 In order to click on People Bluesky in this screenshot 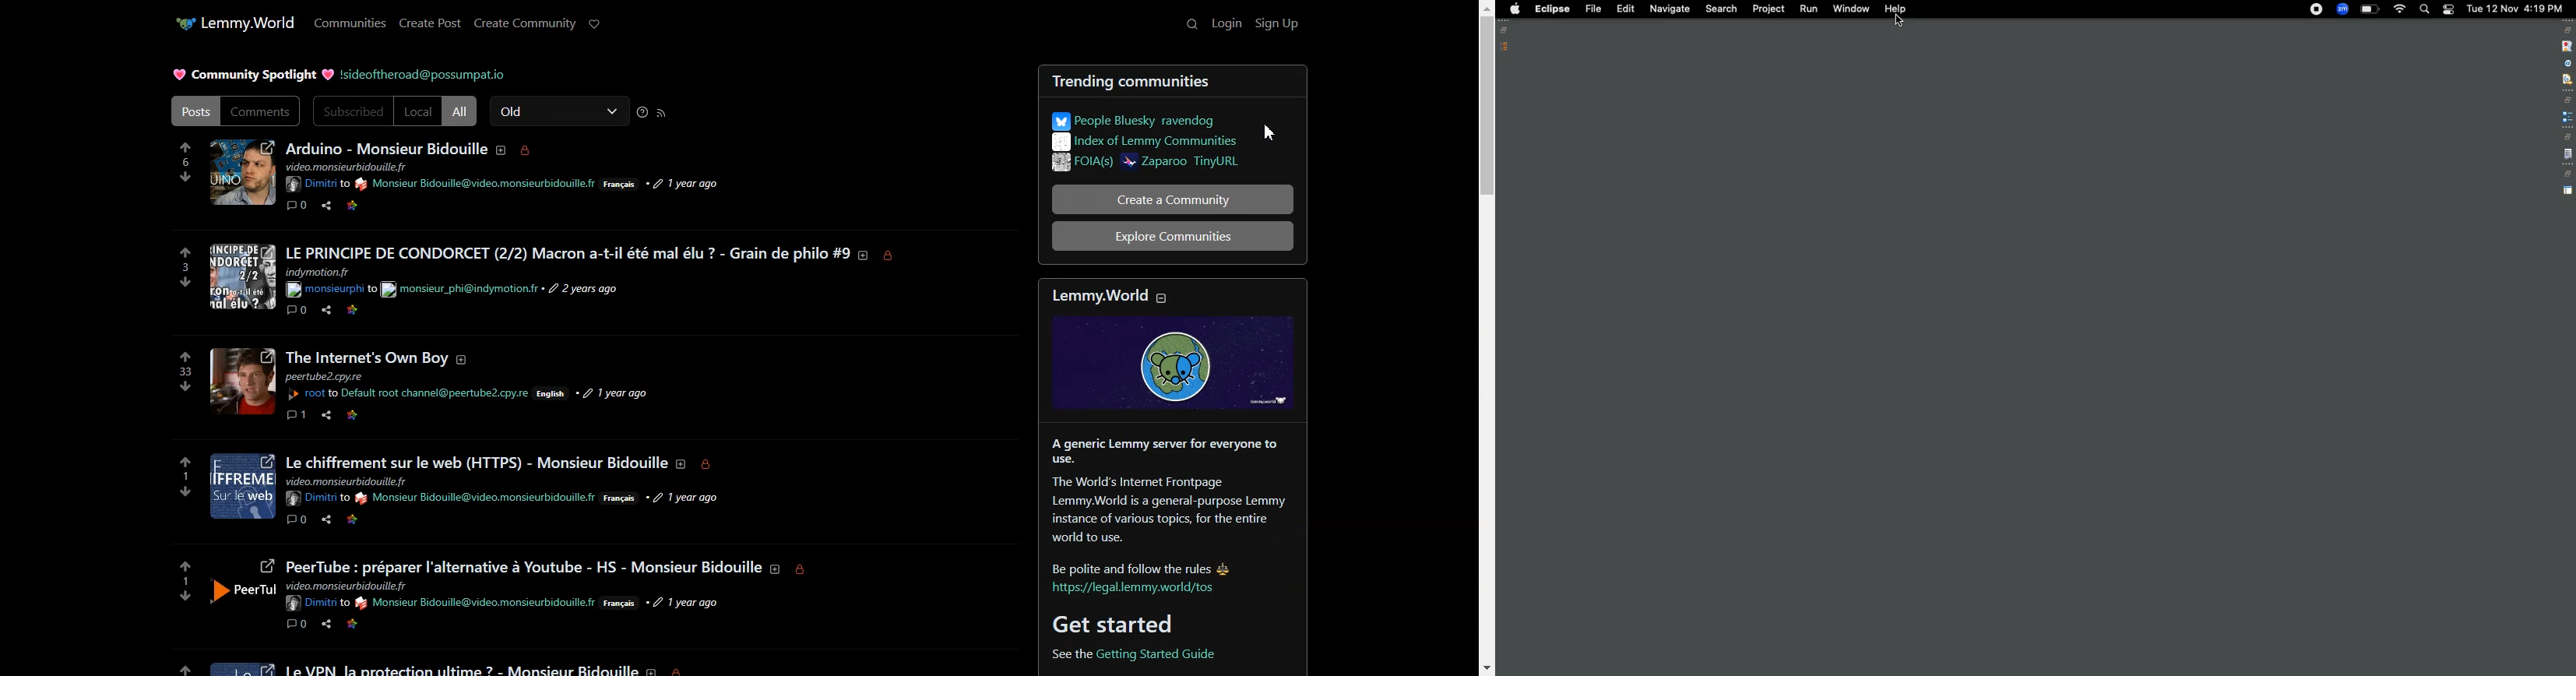, I will do `click(1145, 118)`.